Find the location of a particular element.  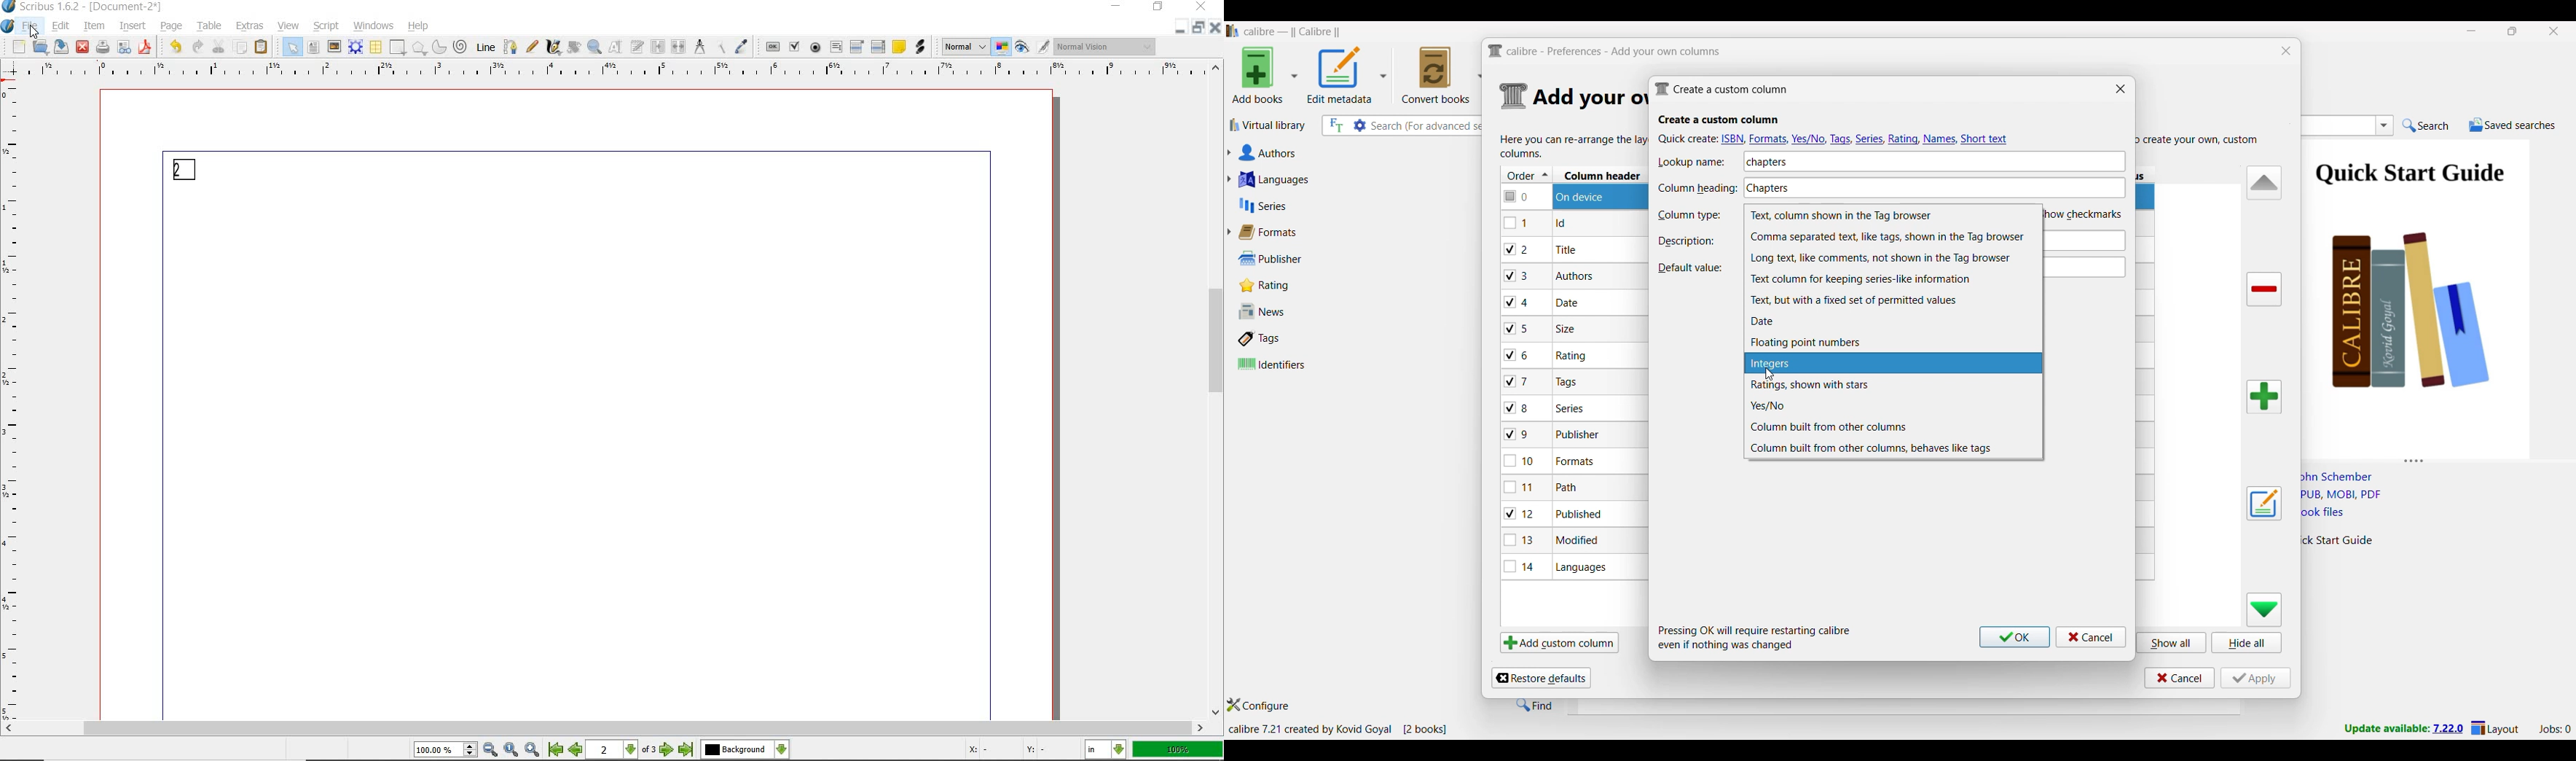

redo is located at coordinates (196, 47).